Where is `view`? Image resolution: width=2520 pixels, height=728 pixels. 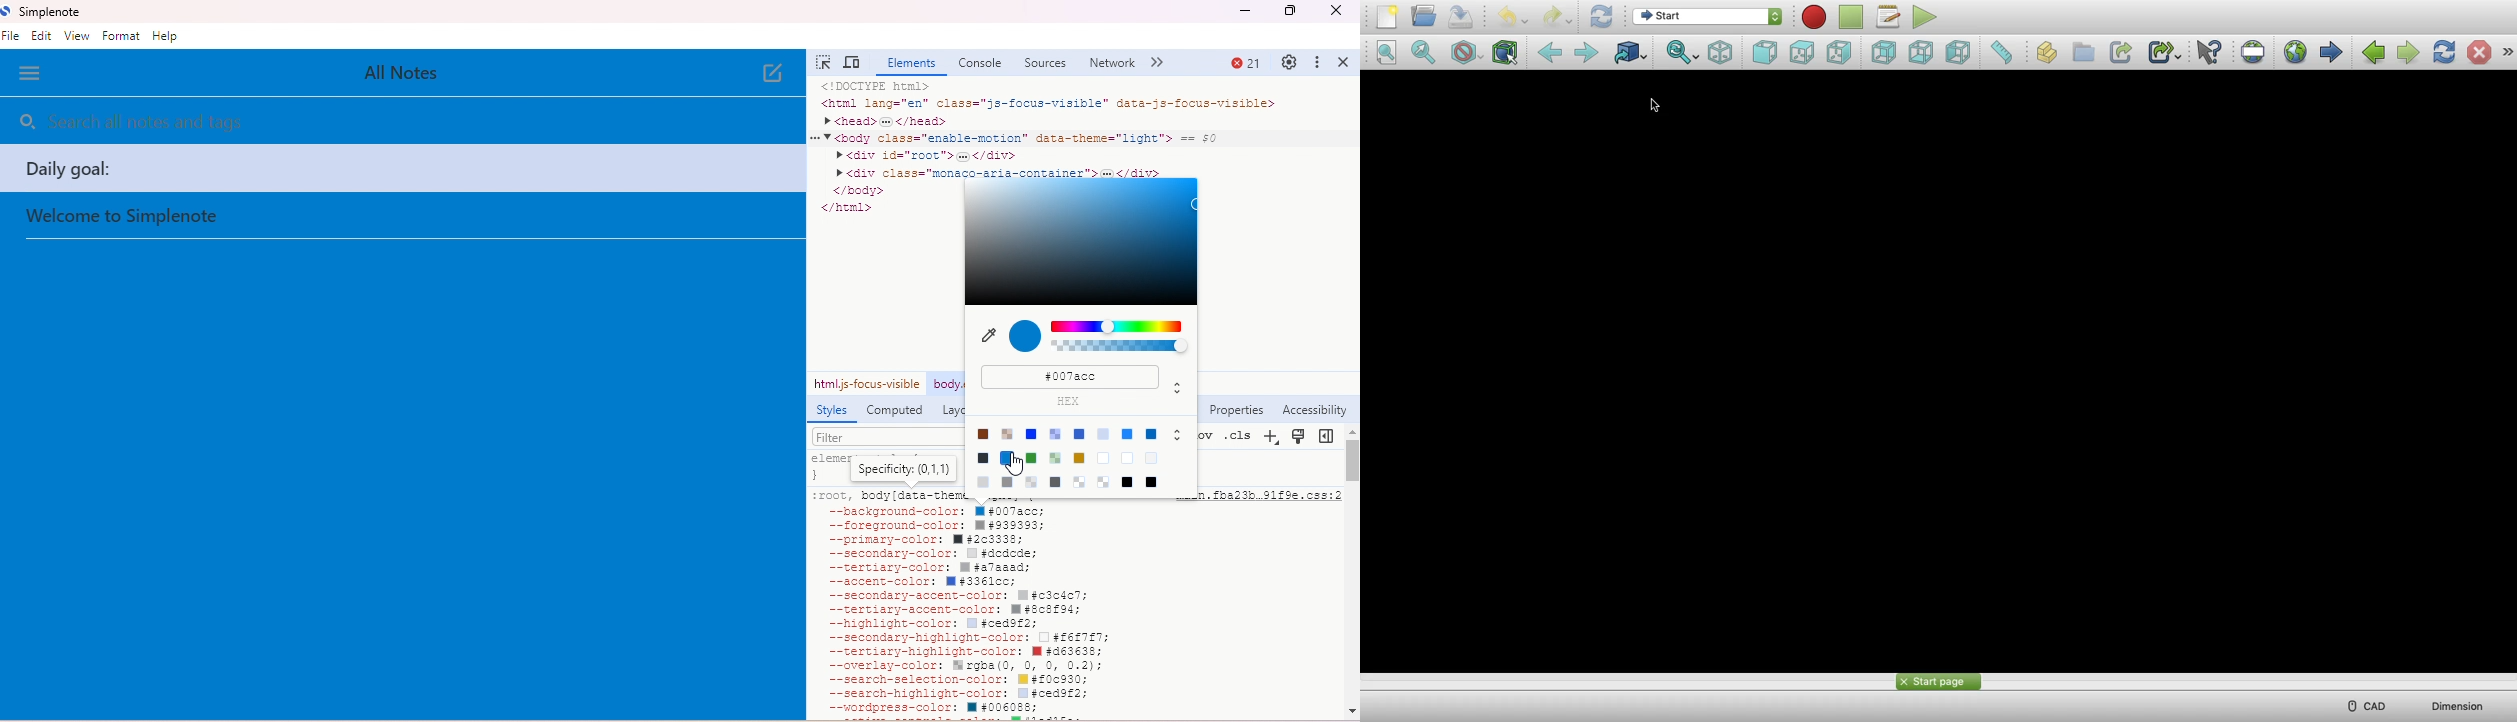
view is located at coordinates (76, 36).